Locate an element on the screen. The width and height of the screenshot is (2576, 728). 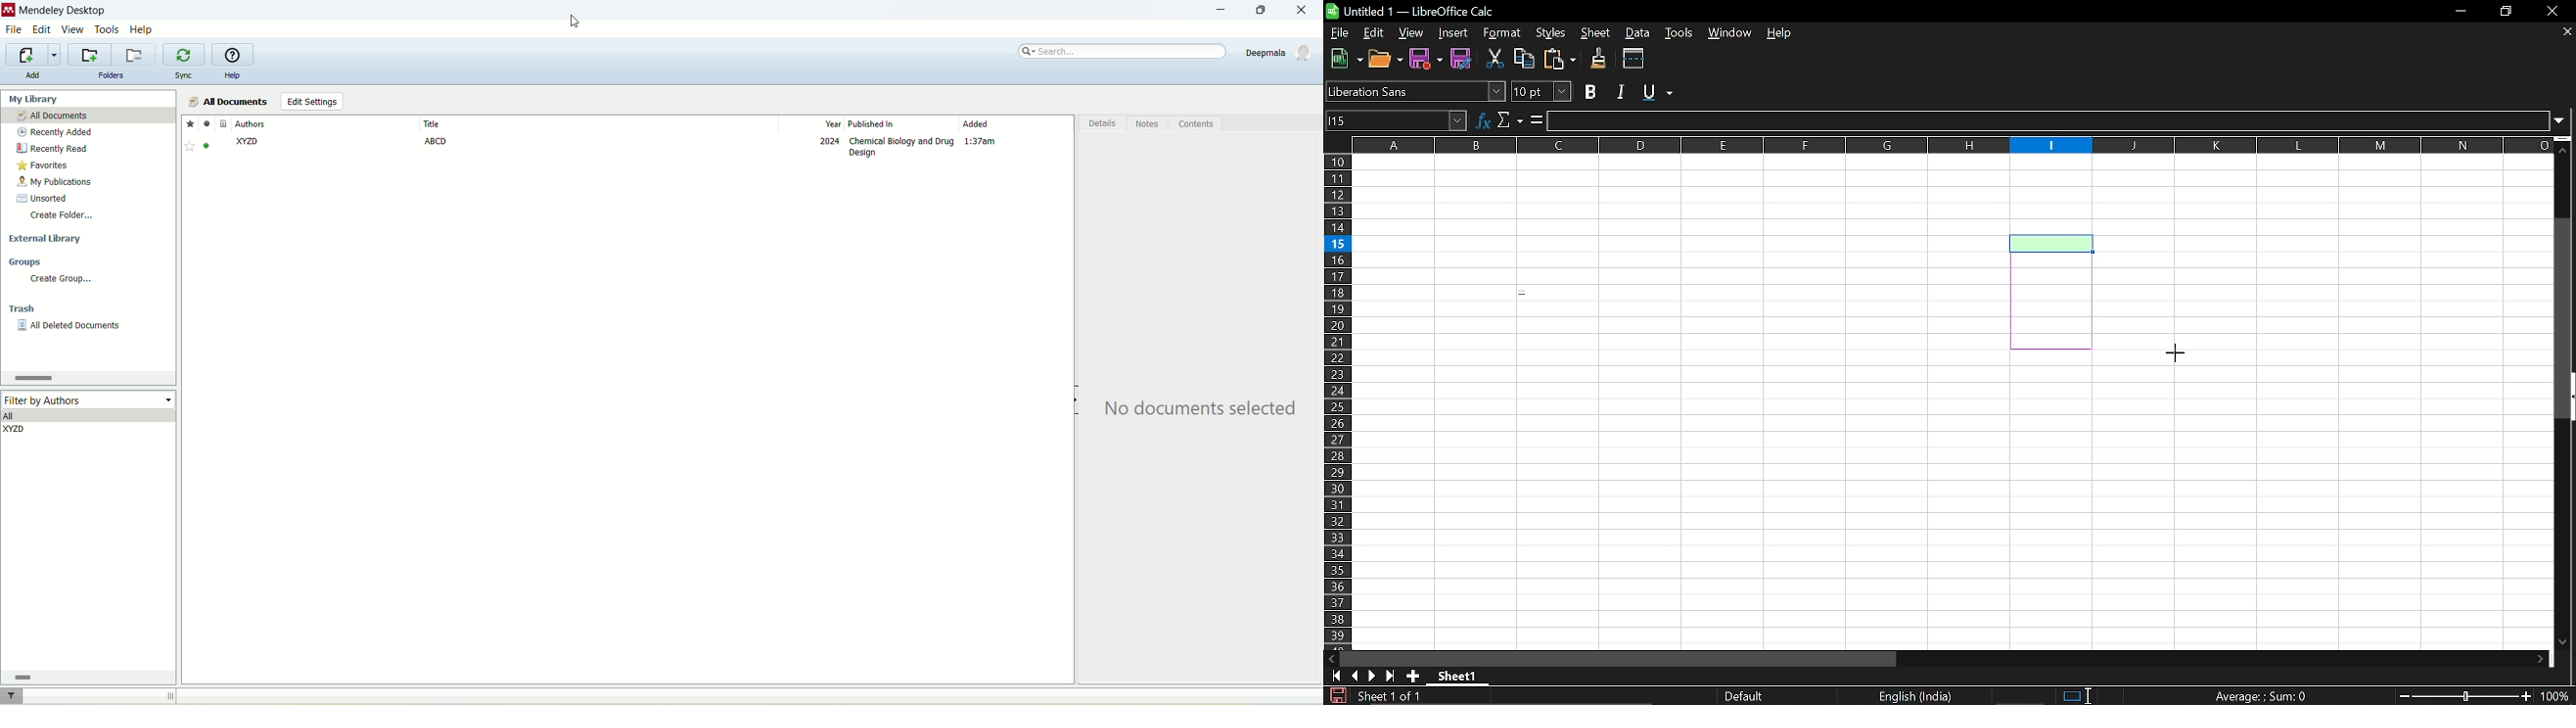
synchronize library with mendeley web is located at coordinates (185, 55).